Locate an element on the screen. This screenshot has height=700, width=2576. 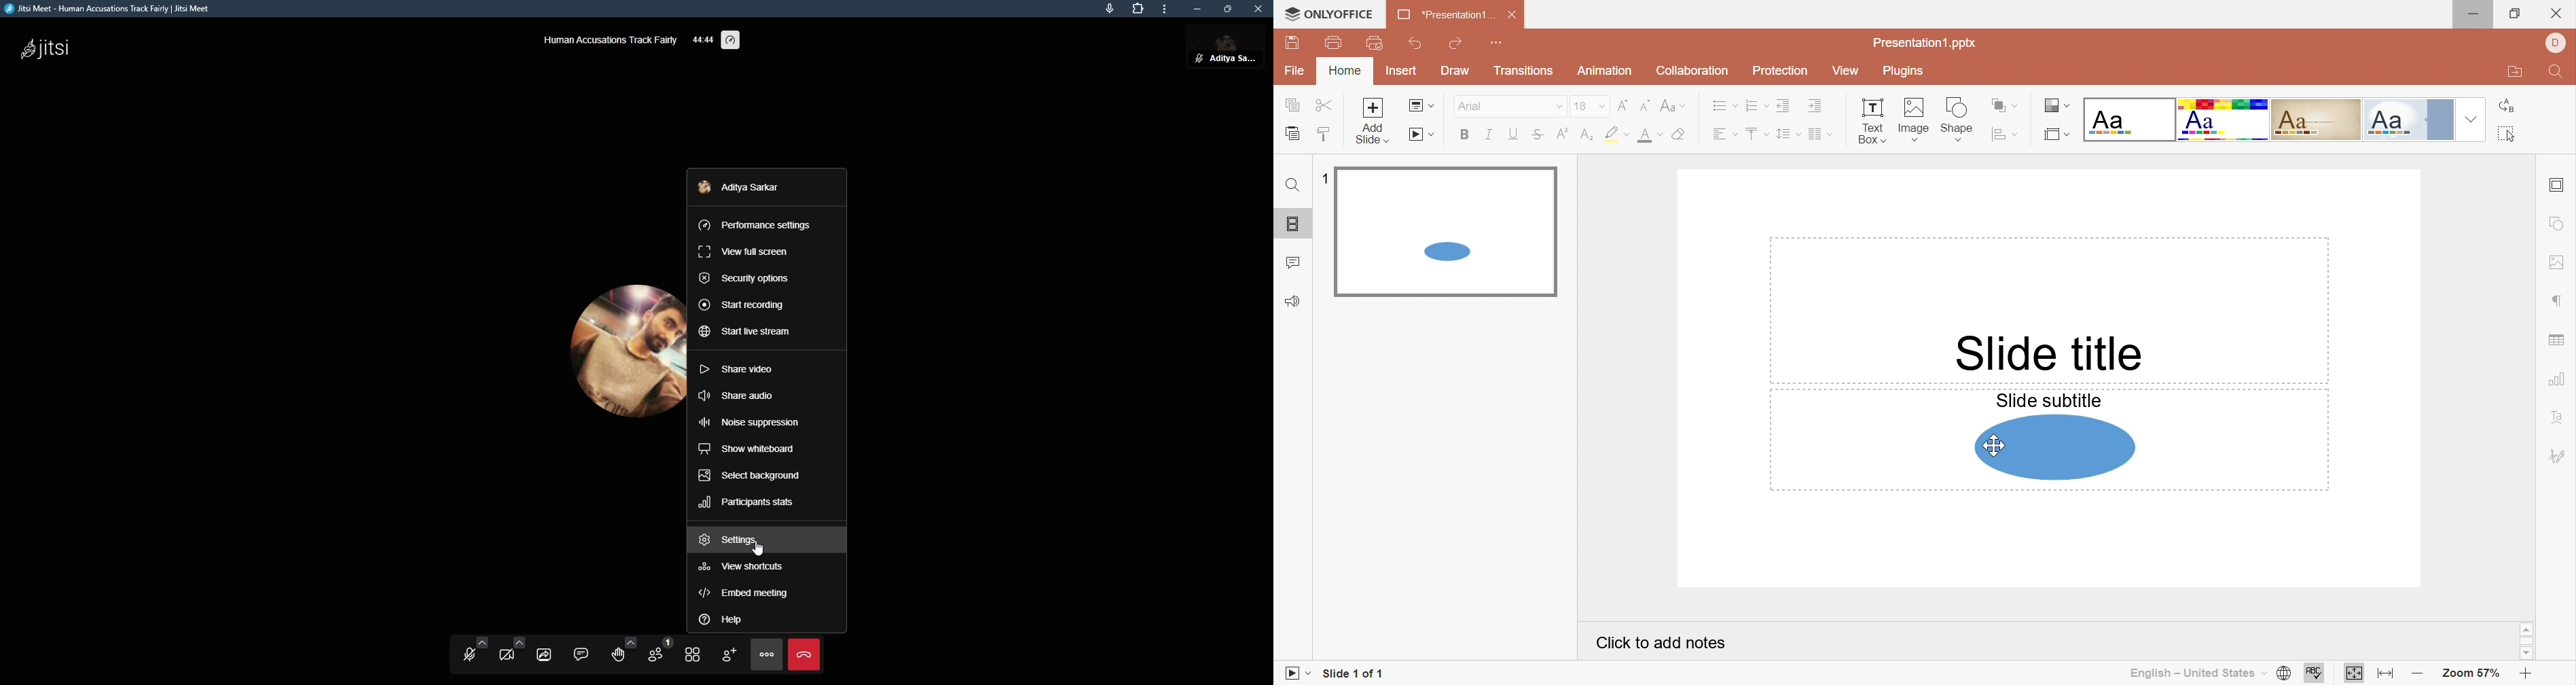
Redo is located at coordinates (1457, 45).